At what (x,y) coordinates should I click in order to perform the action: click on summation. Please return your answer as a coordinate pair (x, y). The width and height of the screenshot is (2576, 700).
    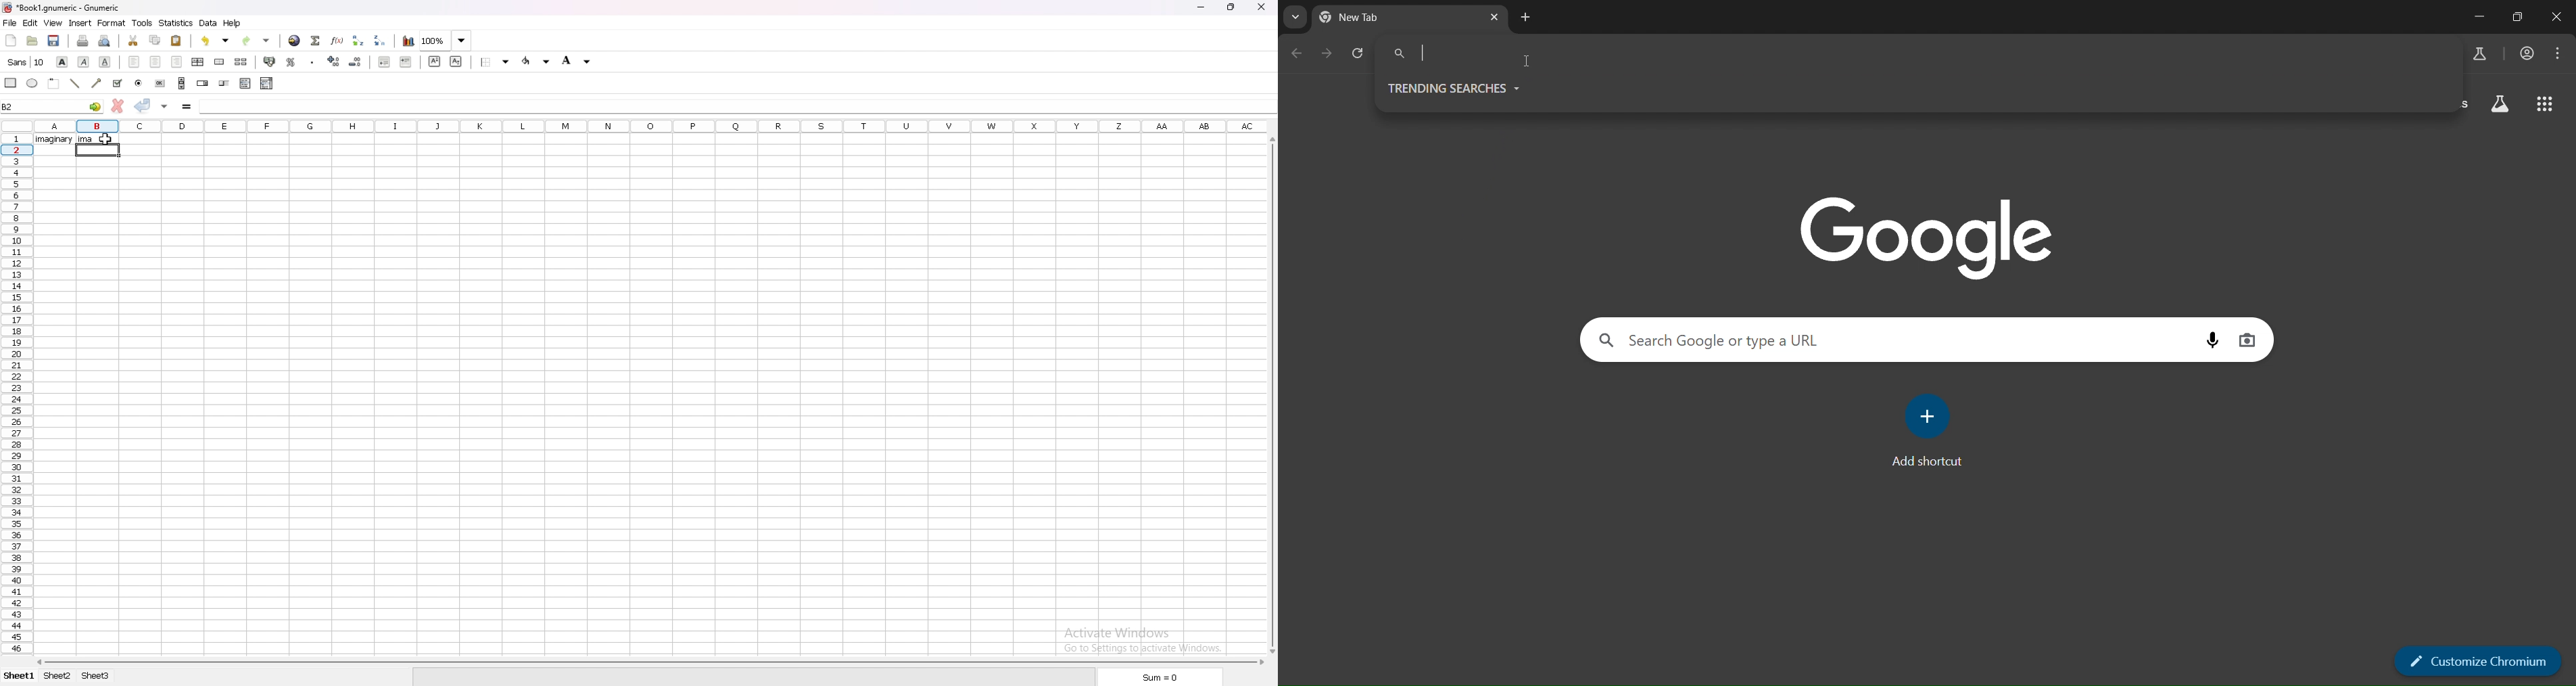
    Looking at the image, I should click on (315, 41).